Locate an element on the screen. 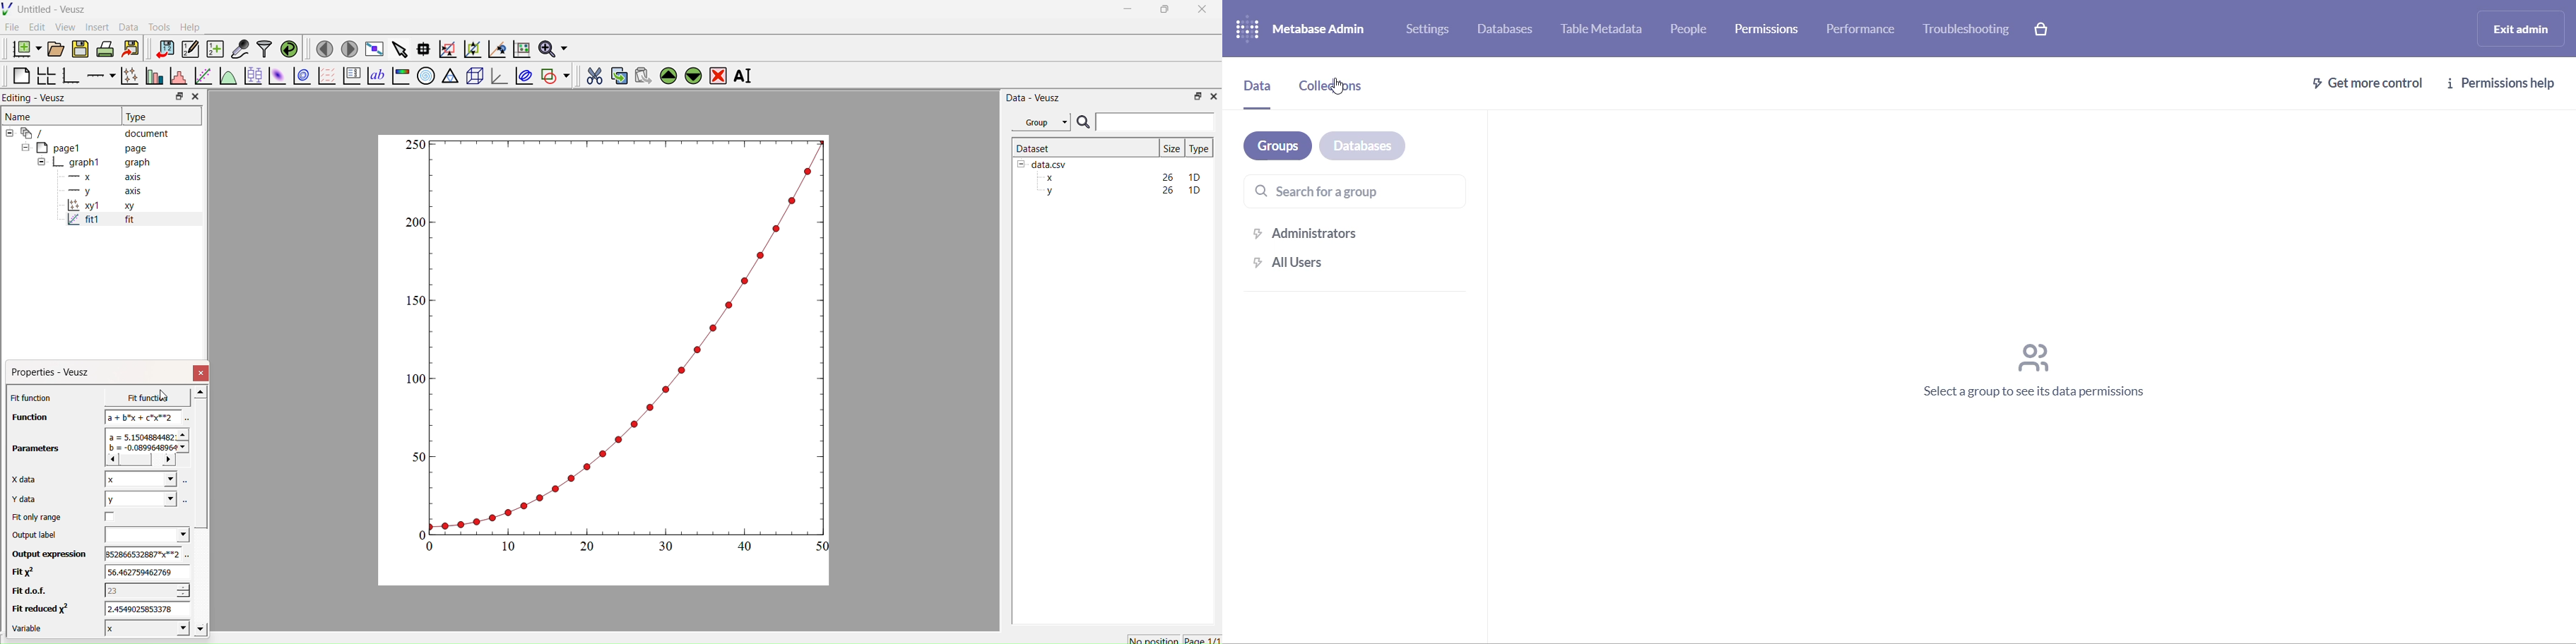 The image size is (2576, 644). all users is located at coordinates (1333, 264).